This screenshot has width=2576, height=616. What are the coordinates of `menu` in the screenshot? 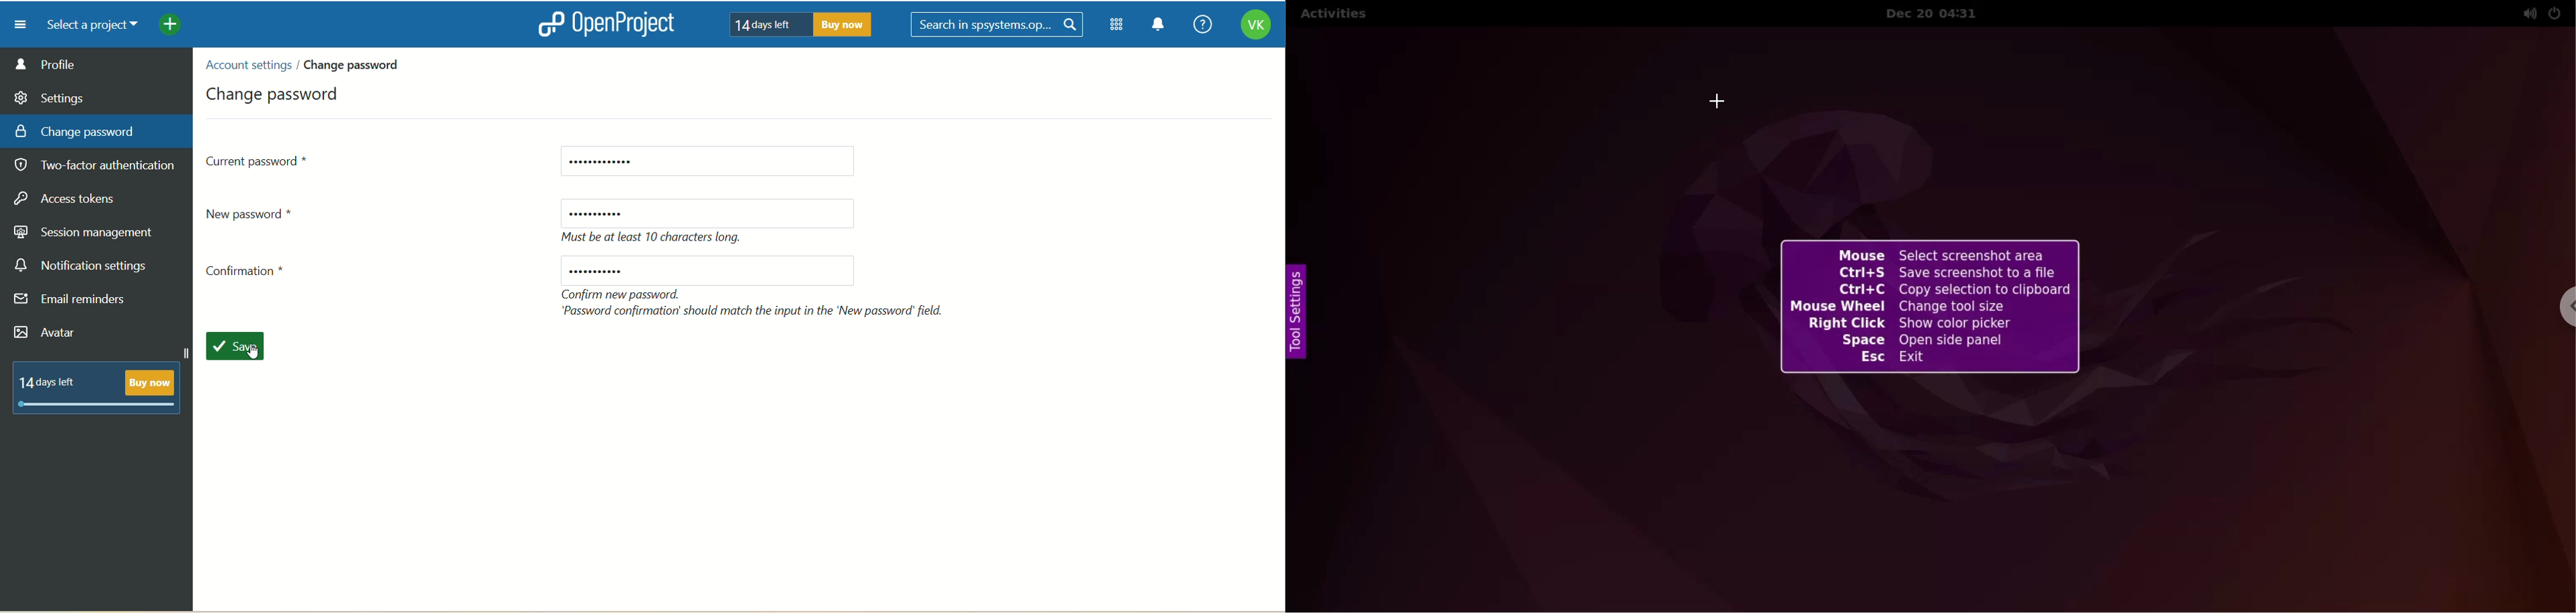 It's located at (15, 24).